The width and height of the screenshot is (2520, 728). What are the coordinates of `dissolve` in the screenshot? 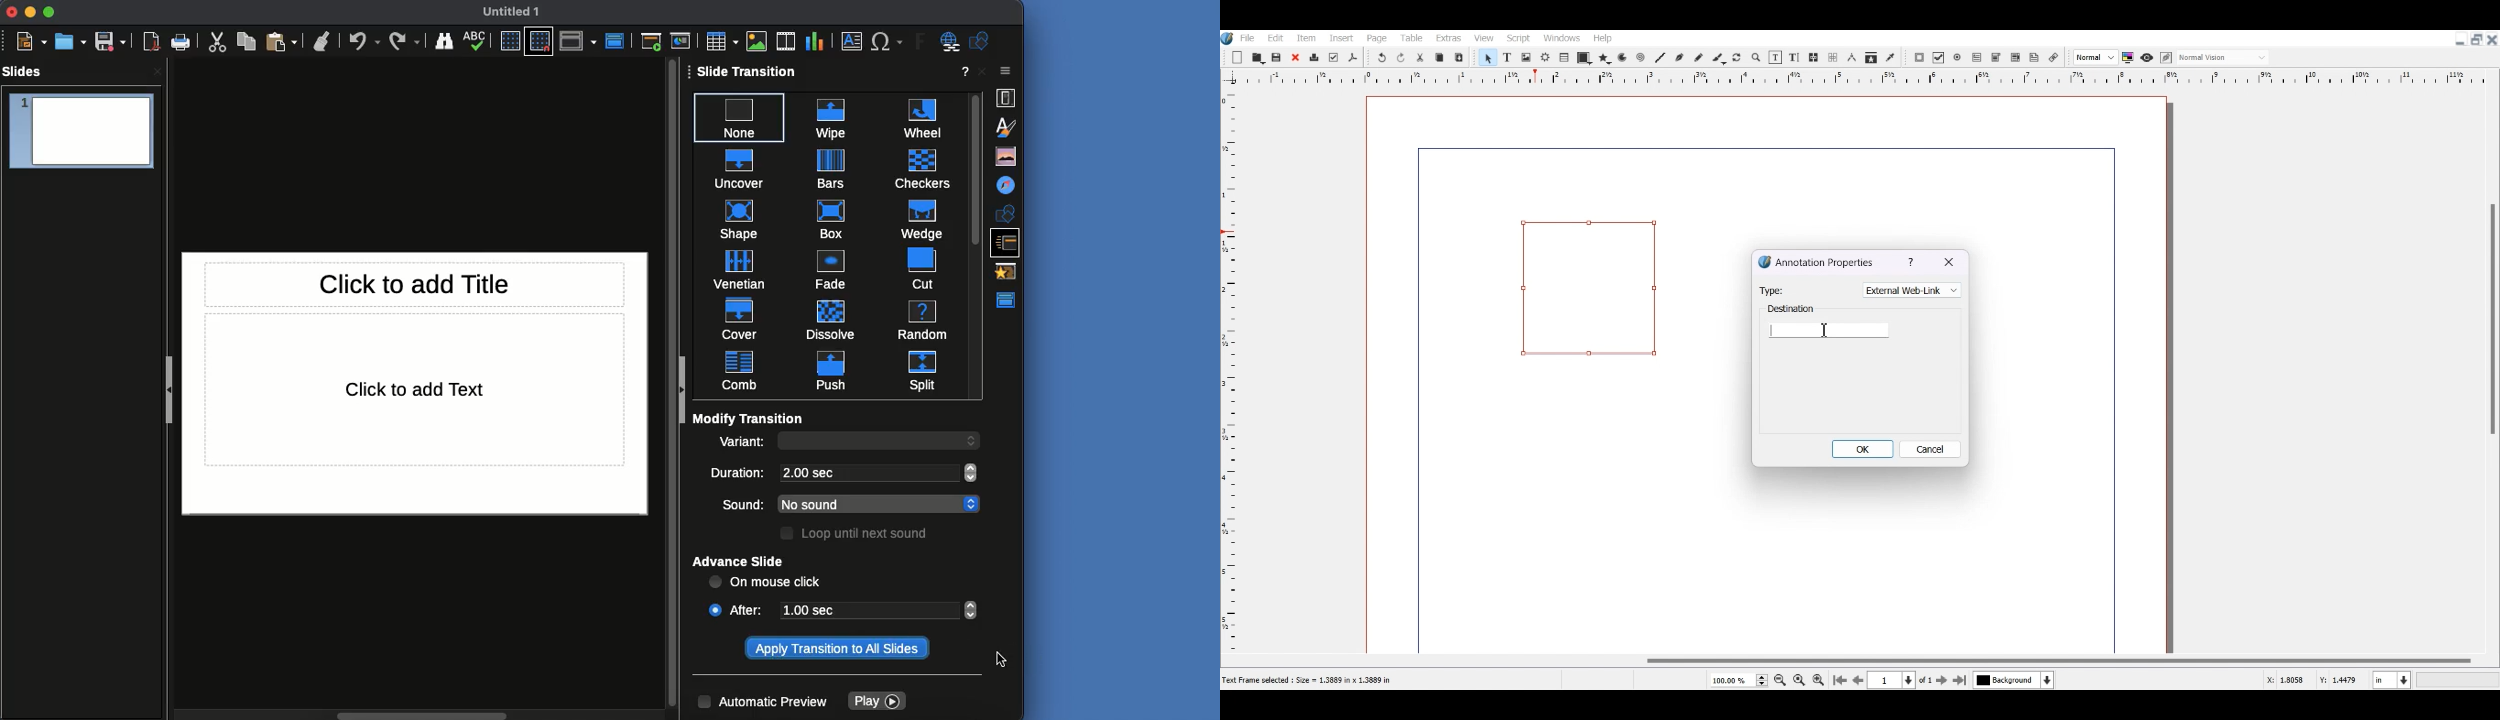 It's located at (830, 317).